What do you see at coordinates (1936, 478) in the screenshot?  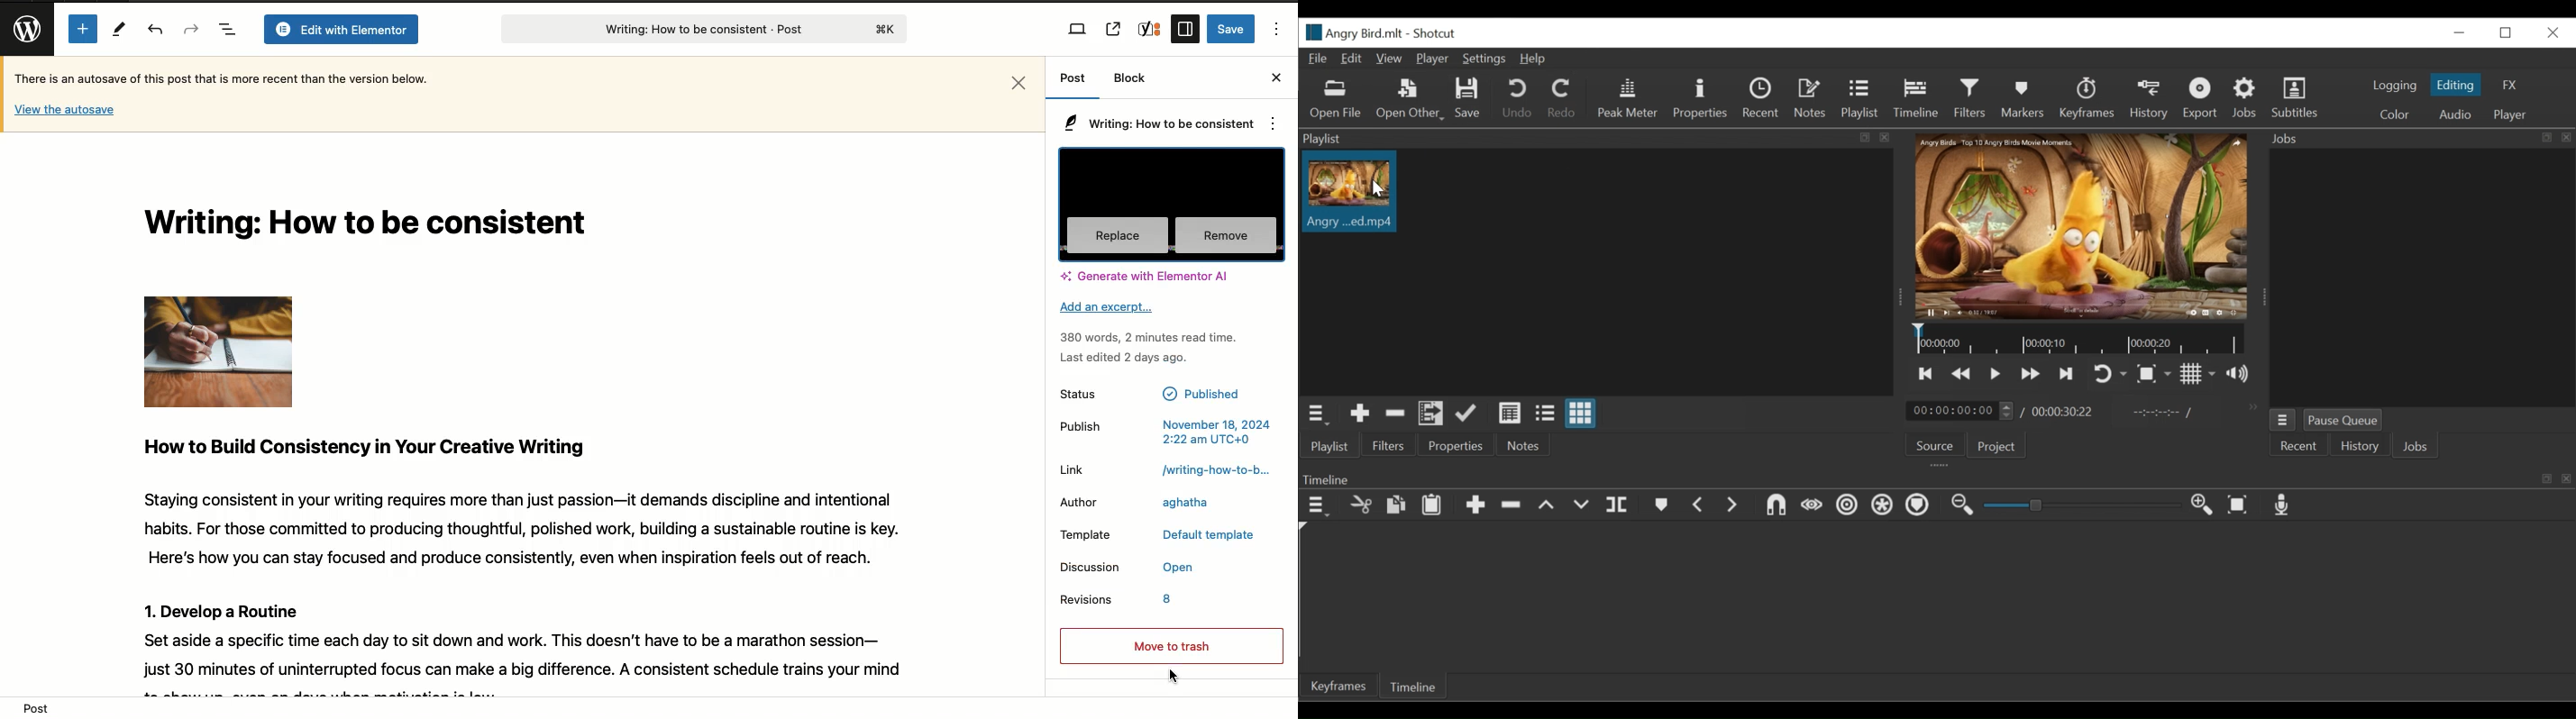 I see `Timeline` at bounding box center [1936, 478].